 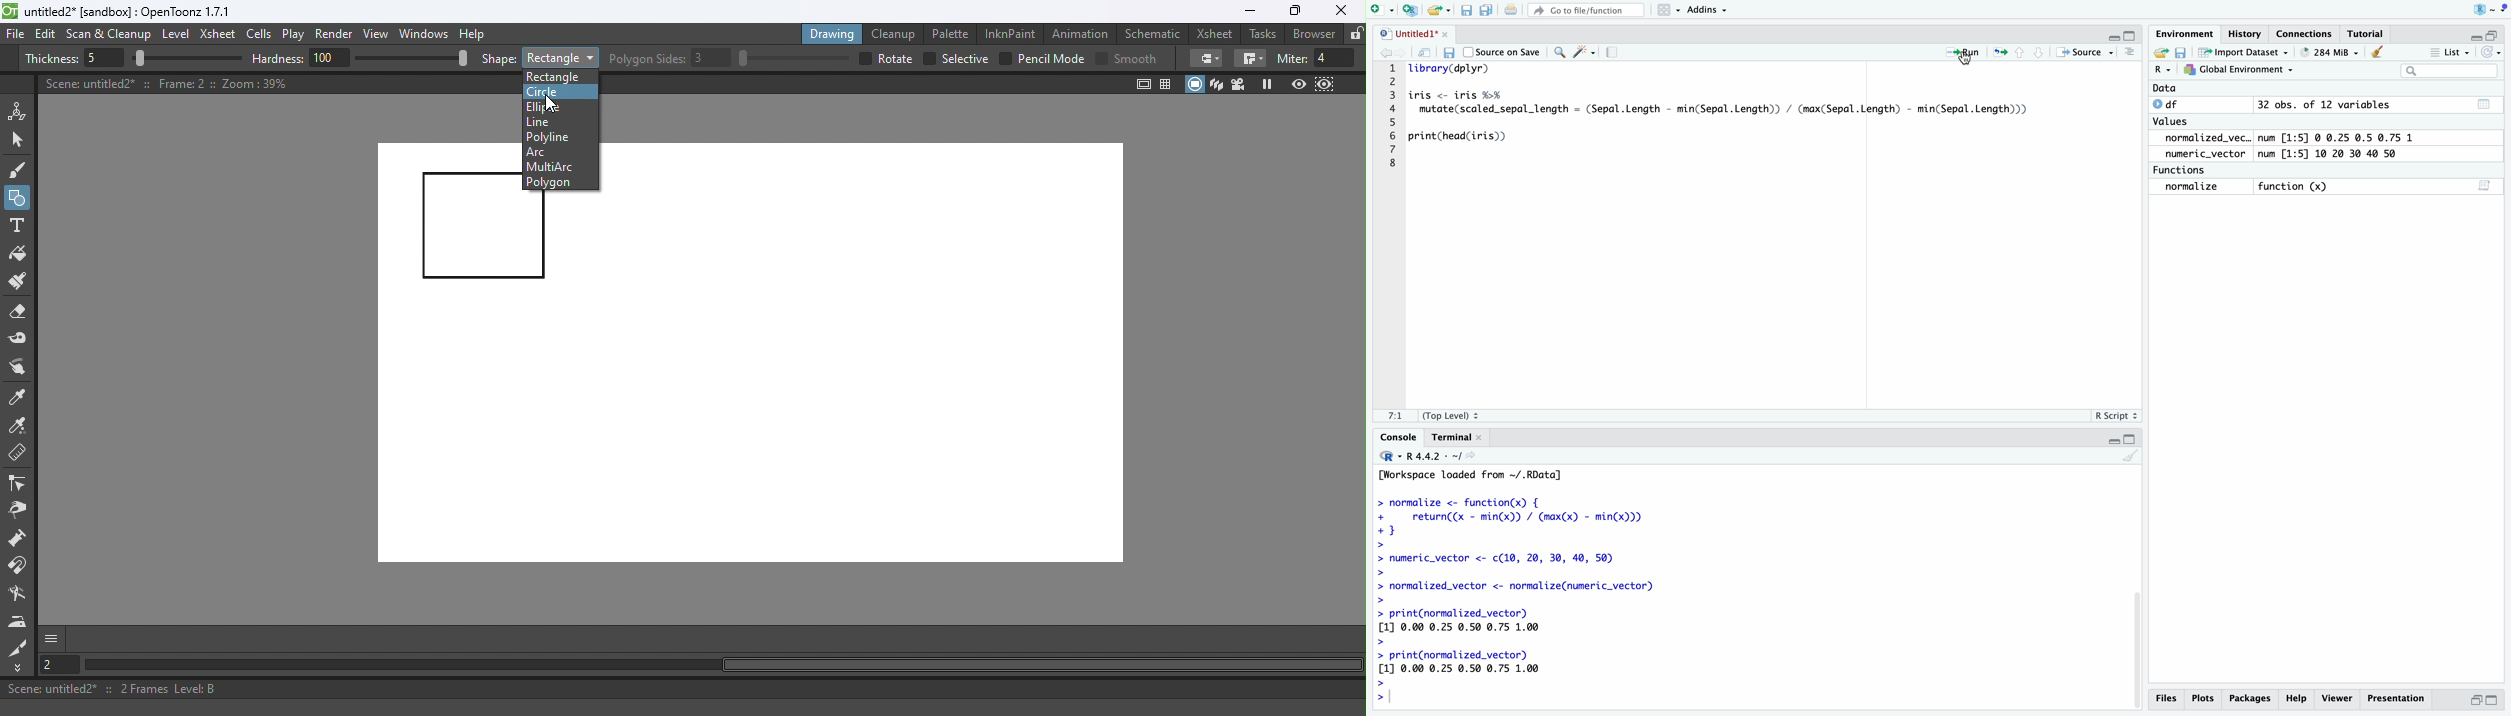 What do you see at coordinates (1386, 52) in the screenshot?
I see `Back` at bounding box center [1386, 52].